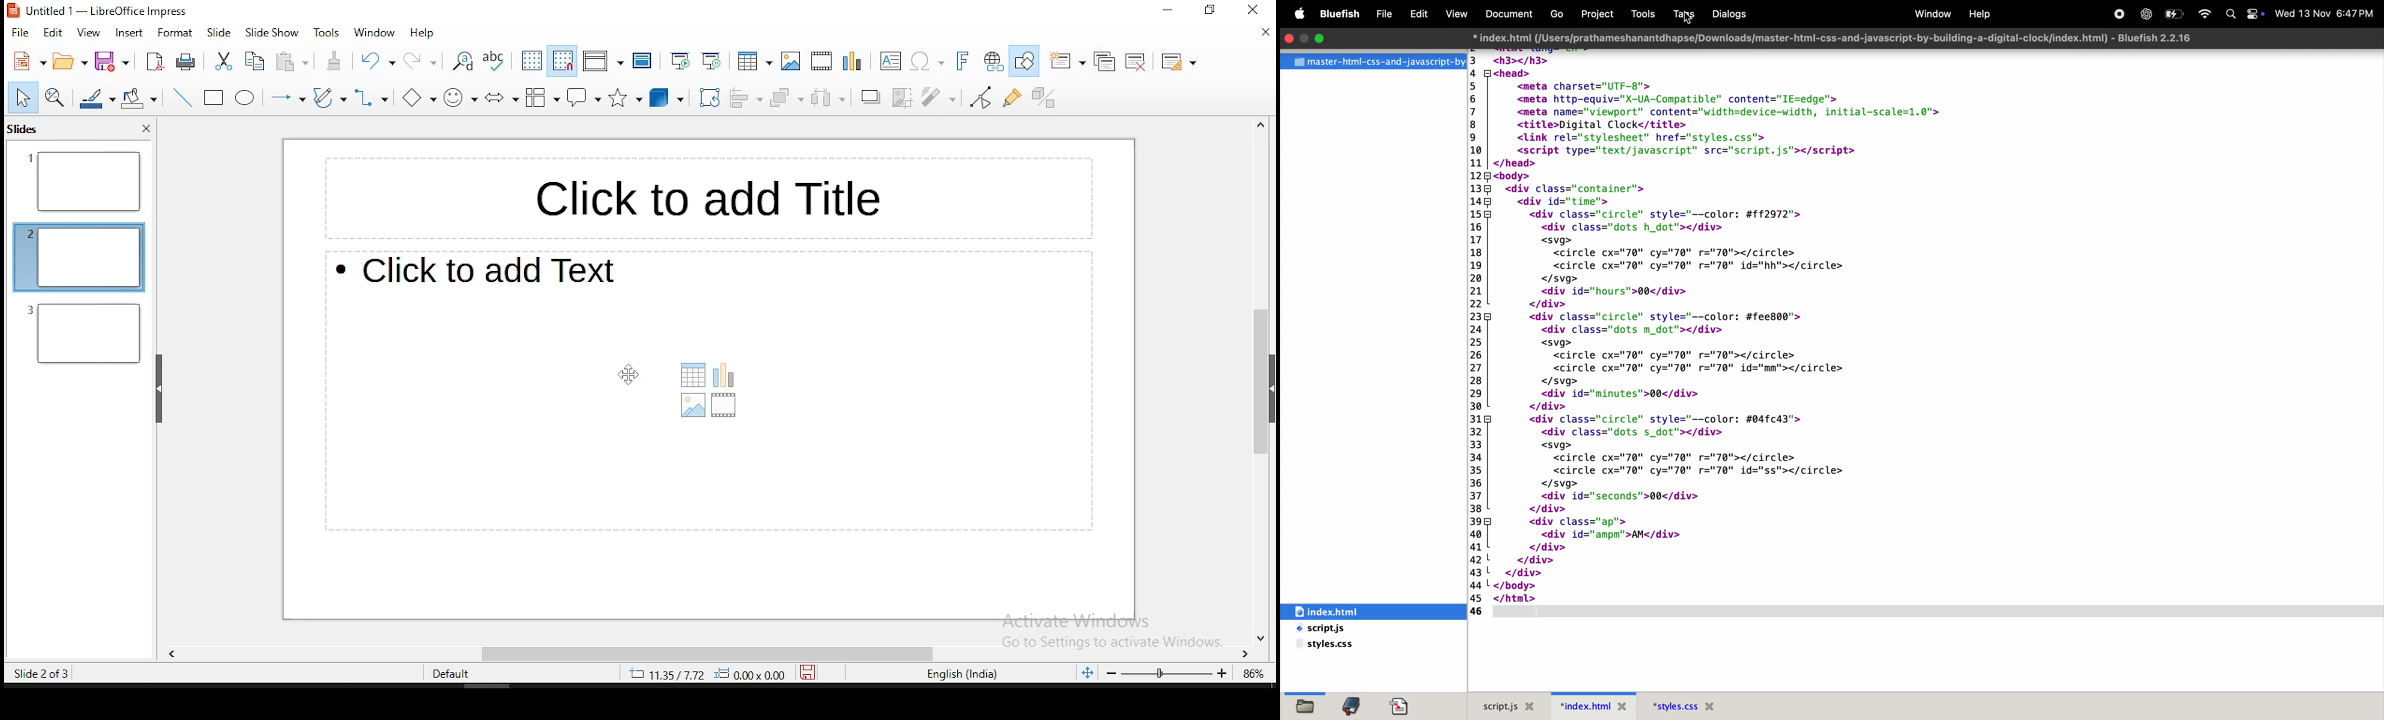  What do you see at coordinates (904, 97) in the screenshot?
I see `crop image` at bounding box center [904, 97].